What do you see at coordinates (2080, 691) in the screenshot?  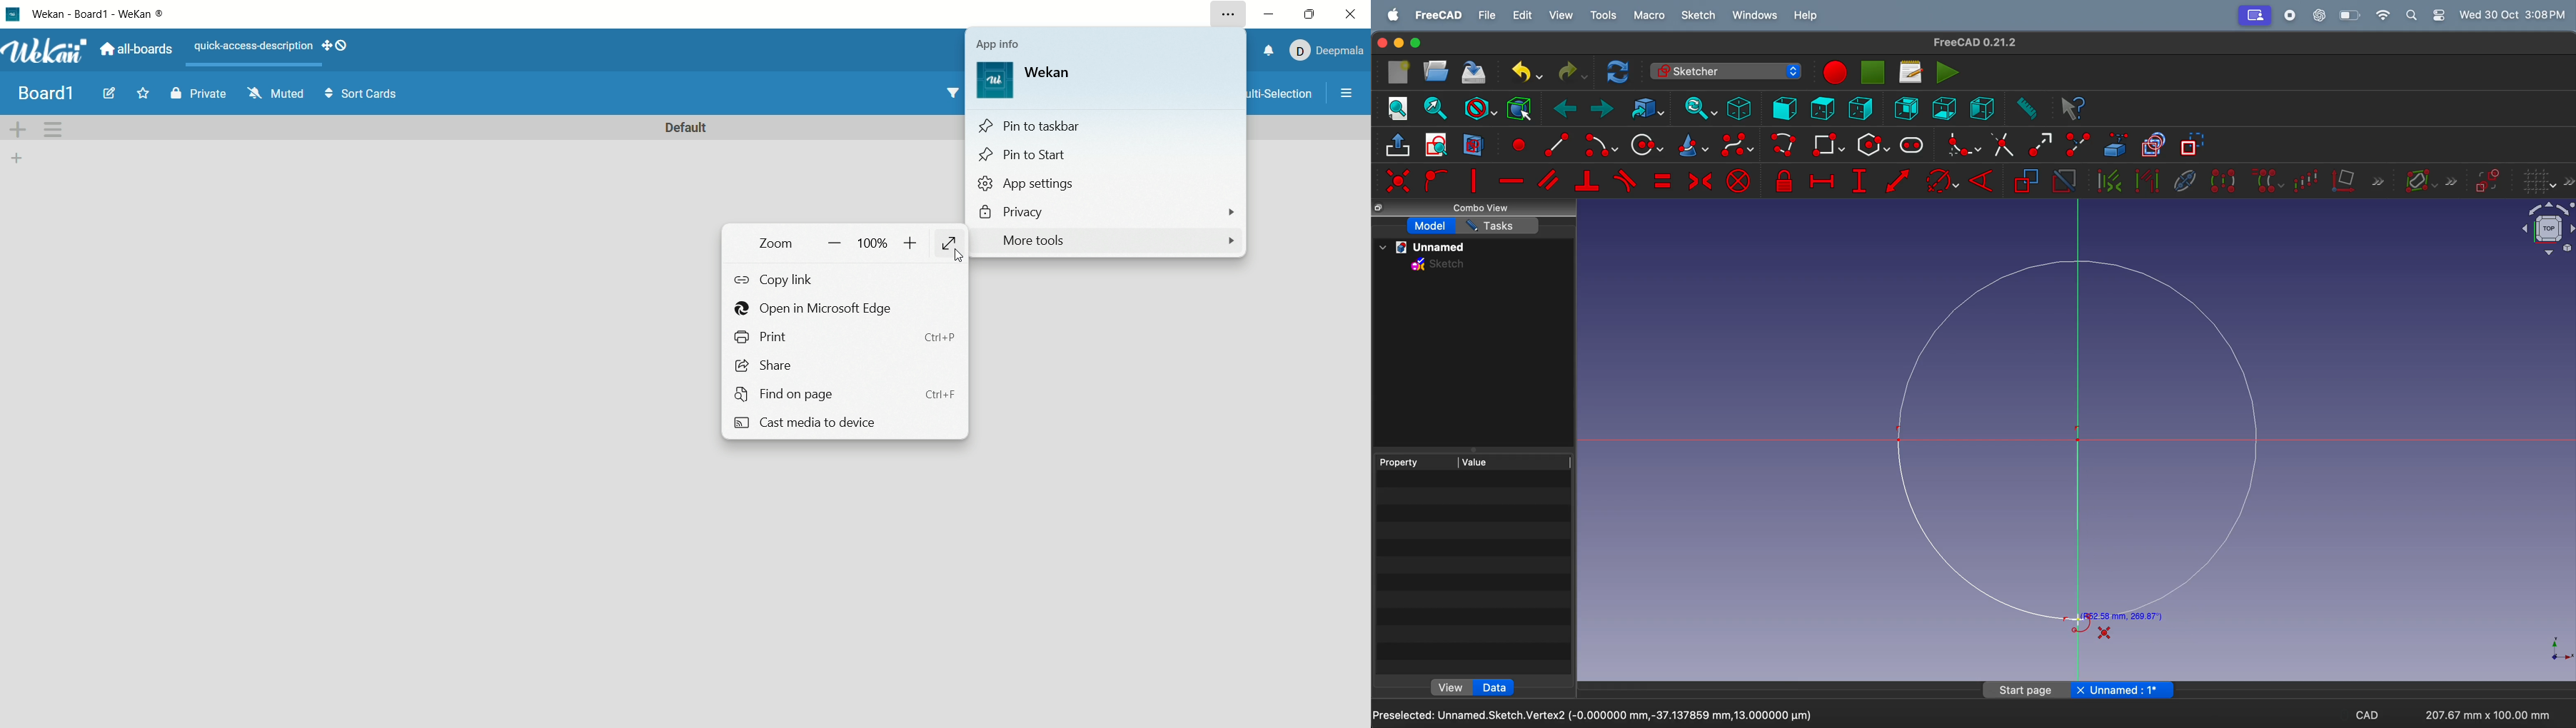 I see `close` at bounding box center [2080, 691].